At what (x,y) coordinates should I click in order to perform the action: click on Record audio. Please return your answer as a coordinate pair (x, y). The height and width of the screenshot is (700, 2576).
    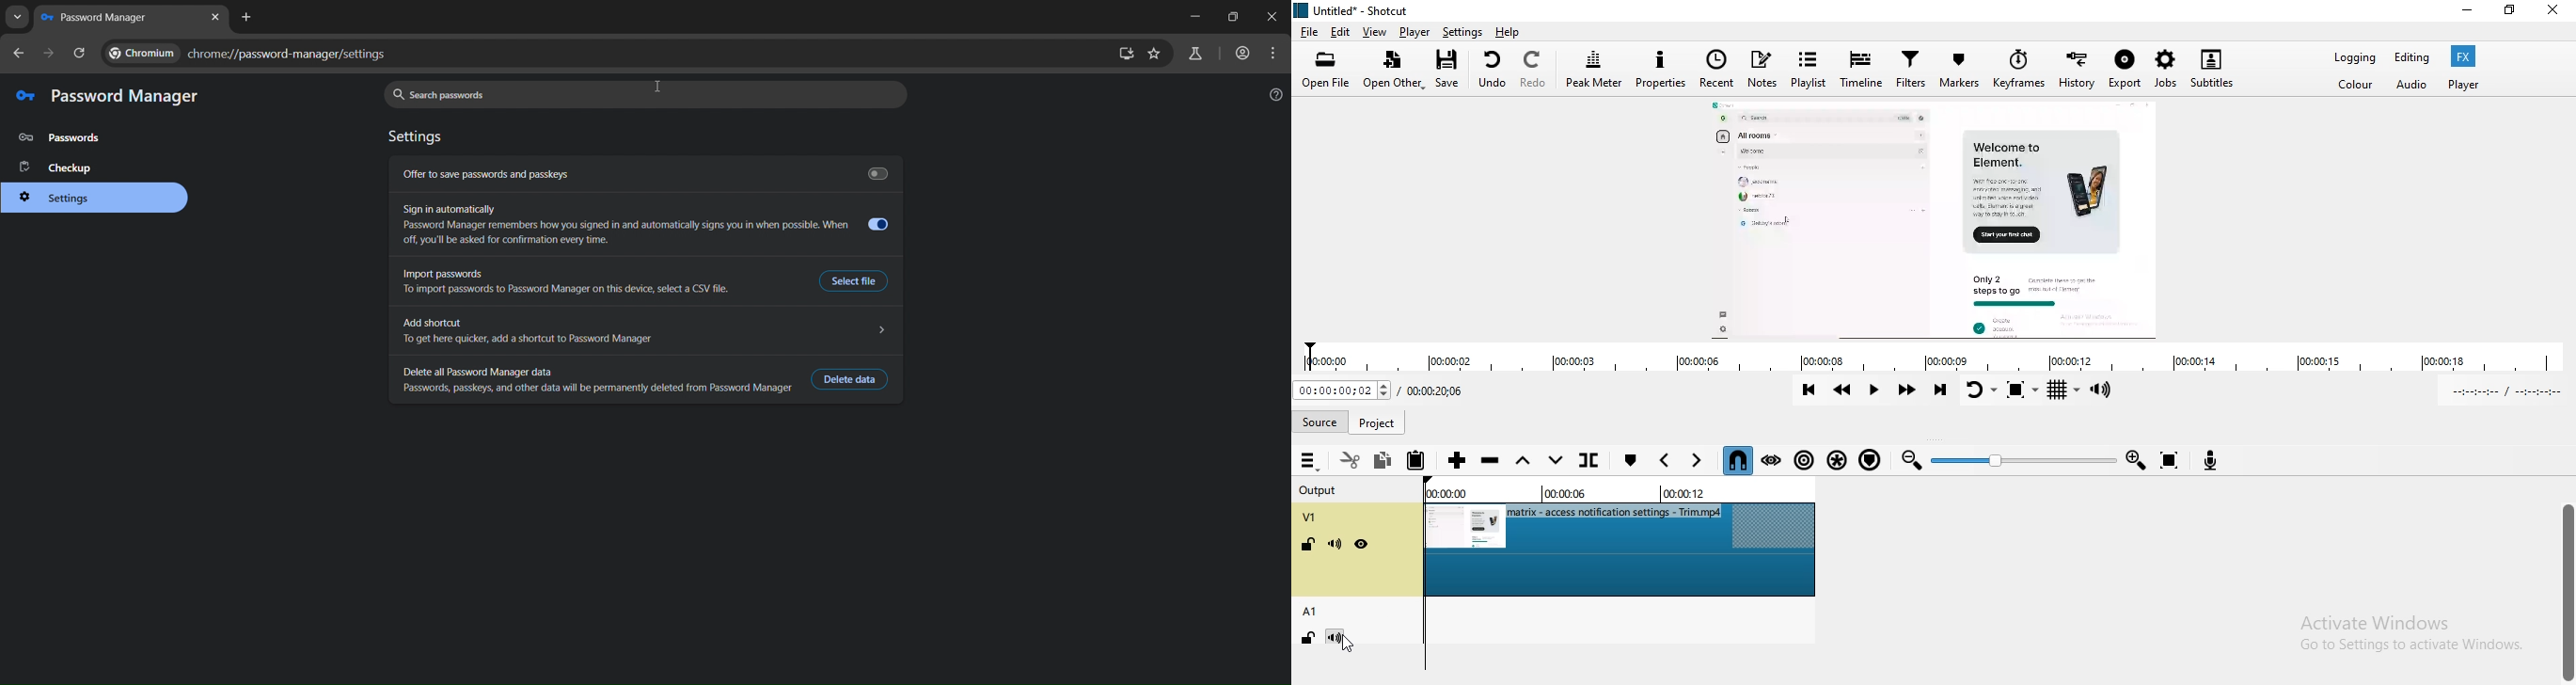
    Looking at the image, I should click on (2215, 459).